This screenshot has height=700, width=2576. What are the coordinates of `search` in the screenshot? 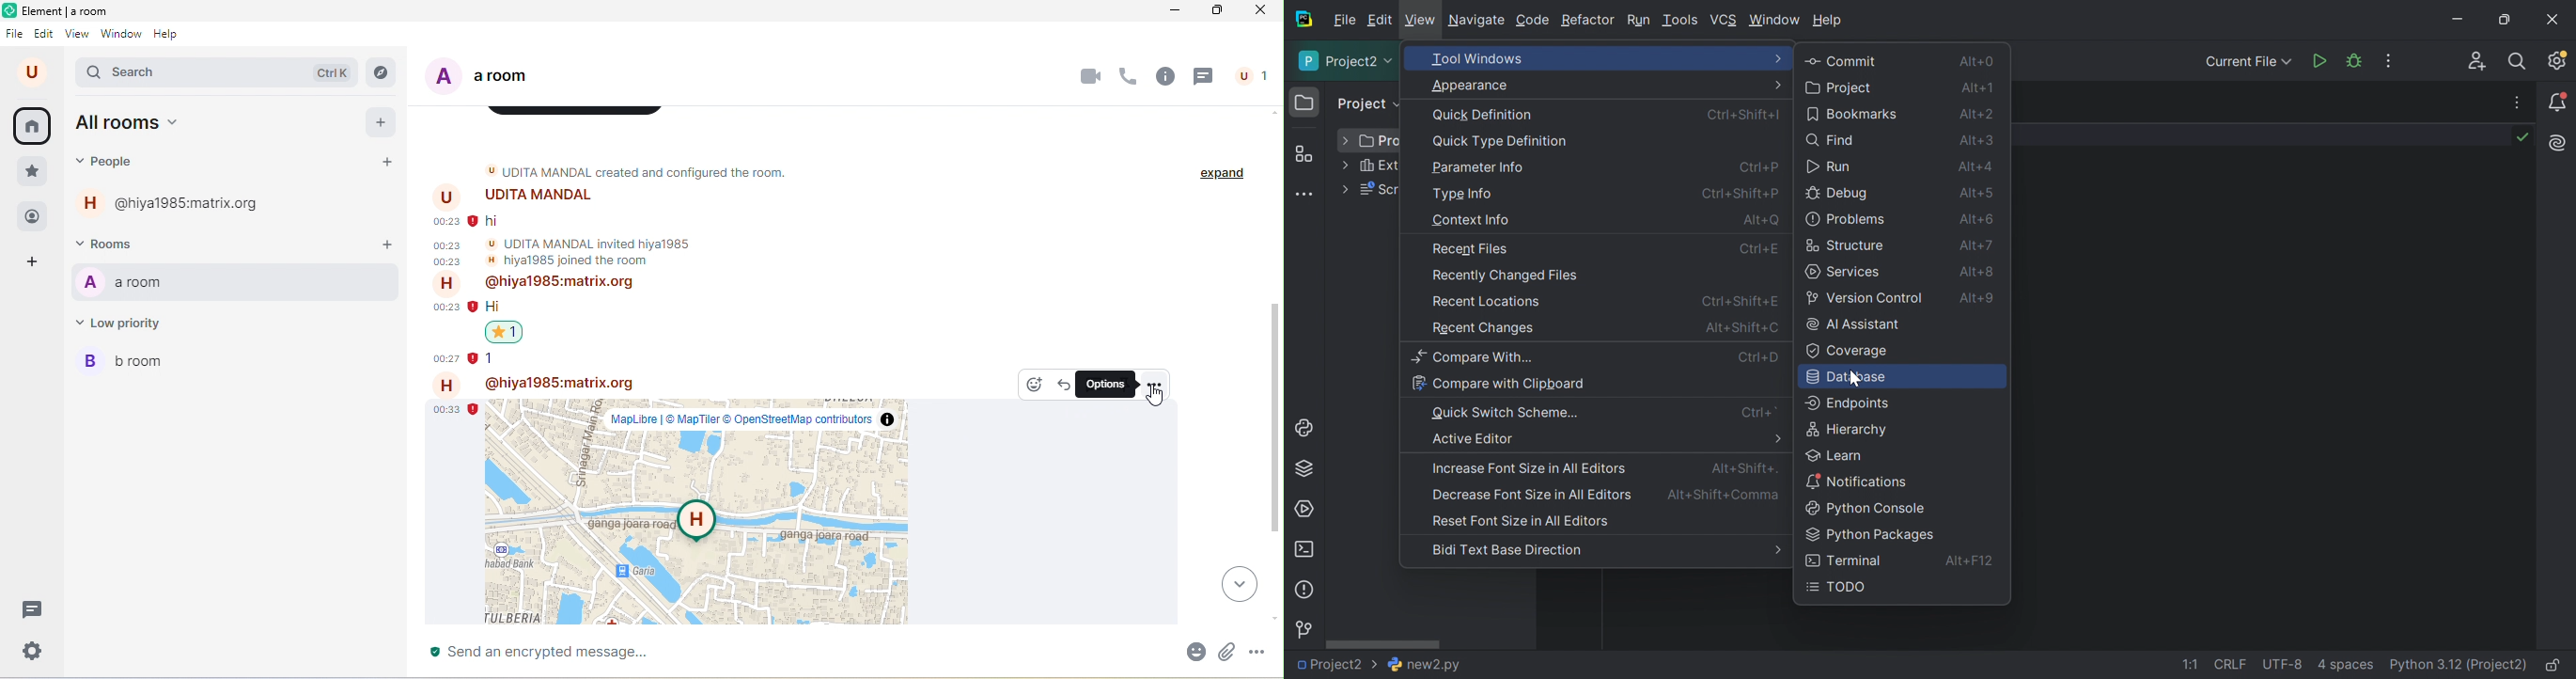 It's located at (216, 74).